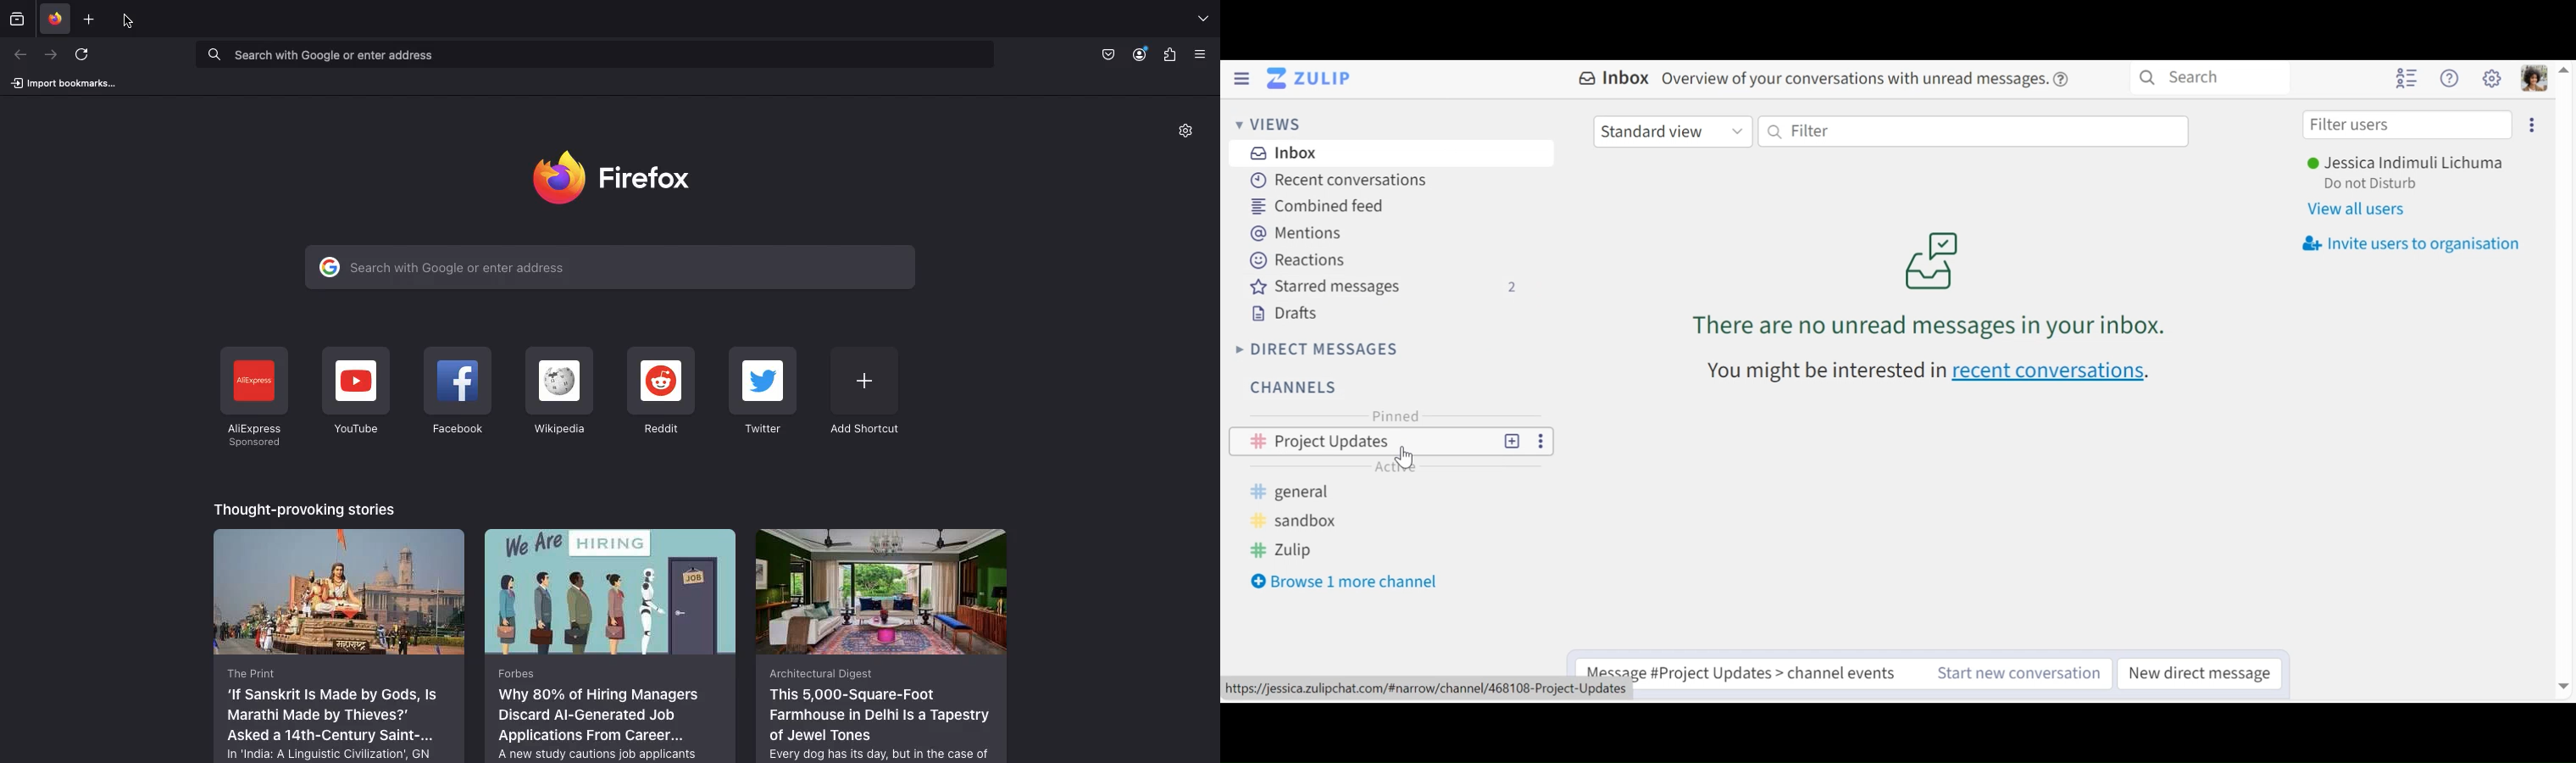 The width and height of the screenshot is (2576, 784). What do you see at coordinates (609, 267) in the screenshot?
I see `Search bar` at bounding box center [609, 267].